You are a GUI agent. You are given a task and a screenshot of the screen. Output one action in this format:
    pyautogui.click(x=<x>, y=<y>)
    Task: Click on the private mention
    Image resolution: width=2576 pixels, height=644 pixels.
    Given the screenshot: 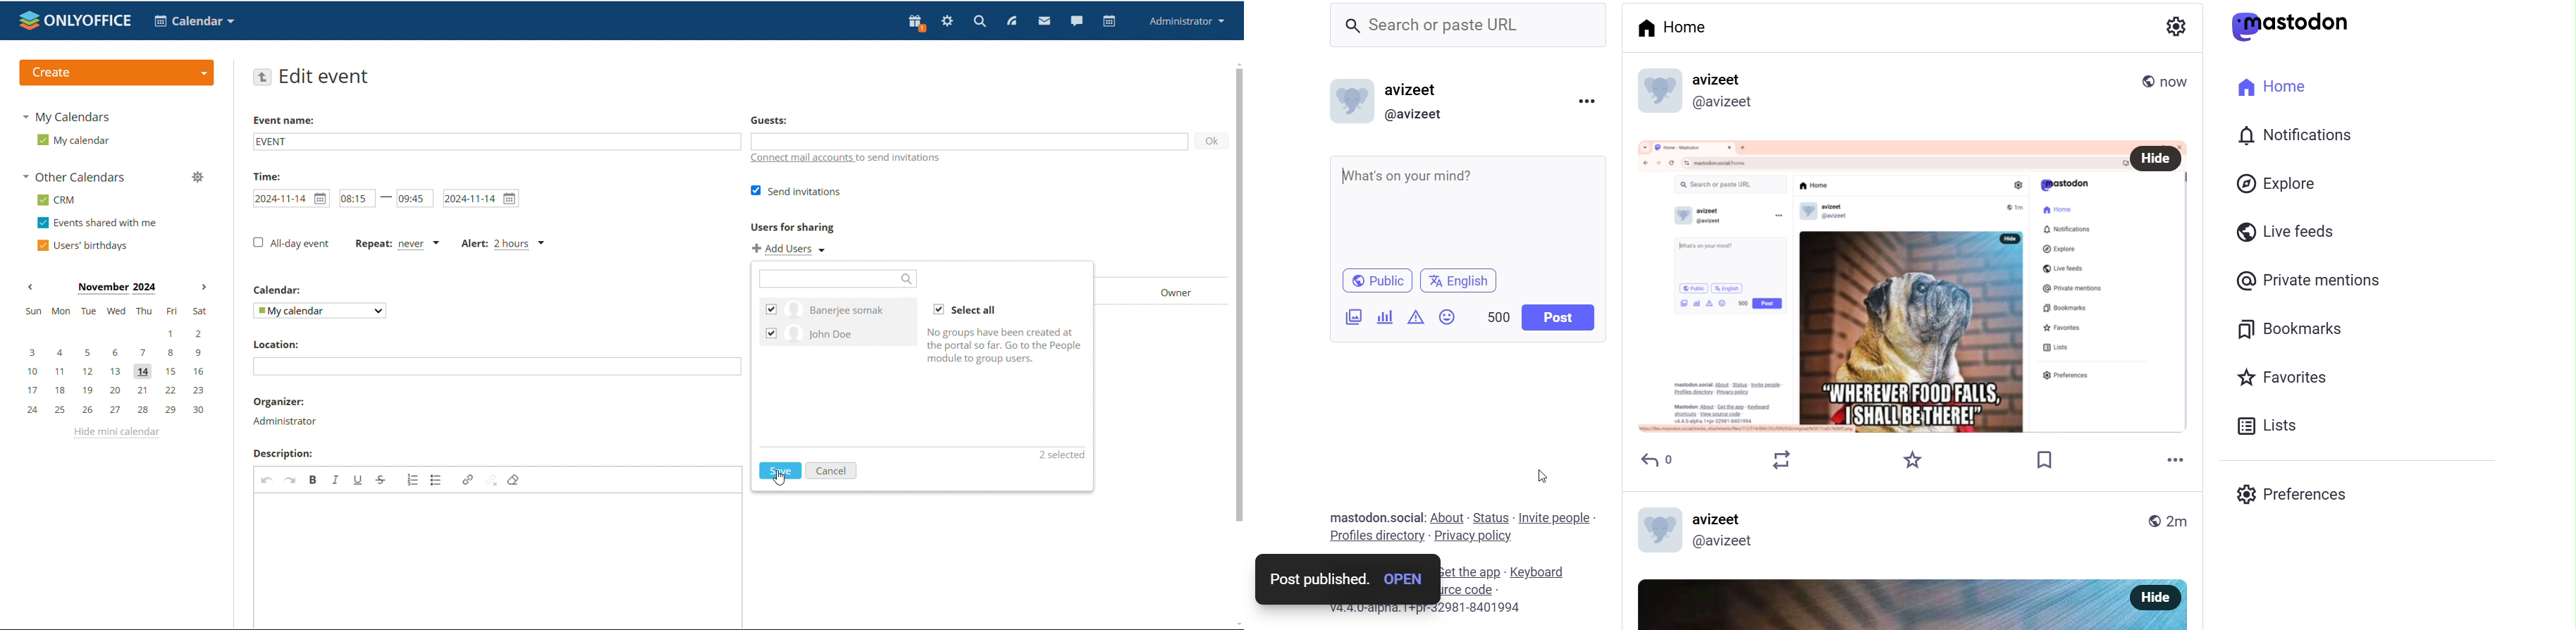 What is the action you would take?
    pyautogui.click(x=2313, y=282)
    